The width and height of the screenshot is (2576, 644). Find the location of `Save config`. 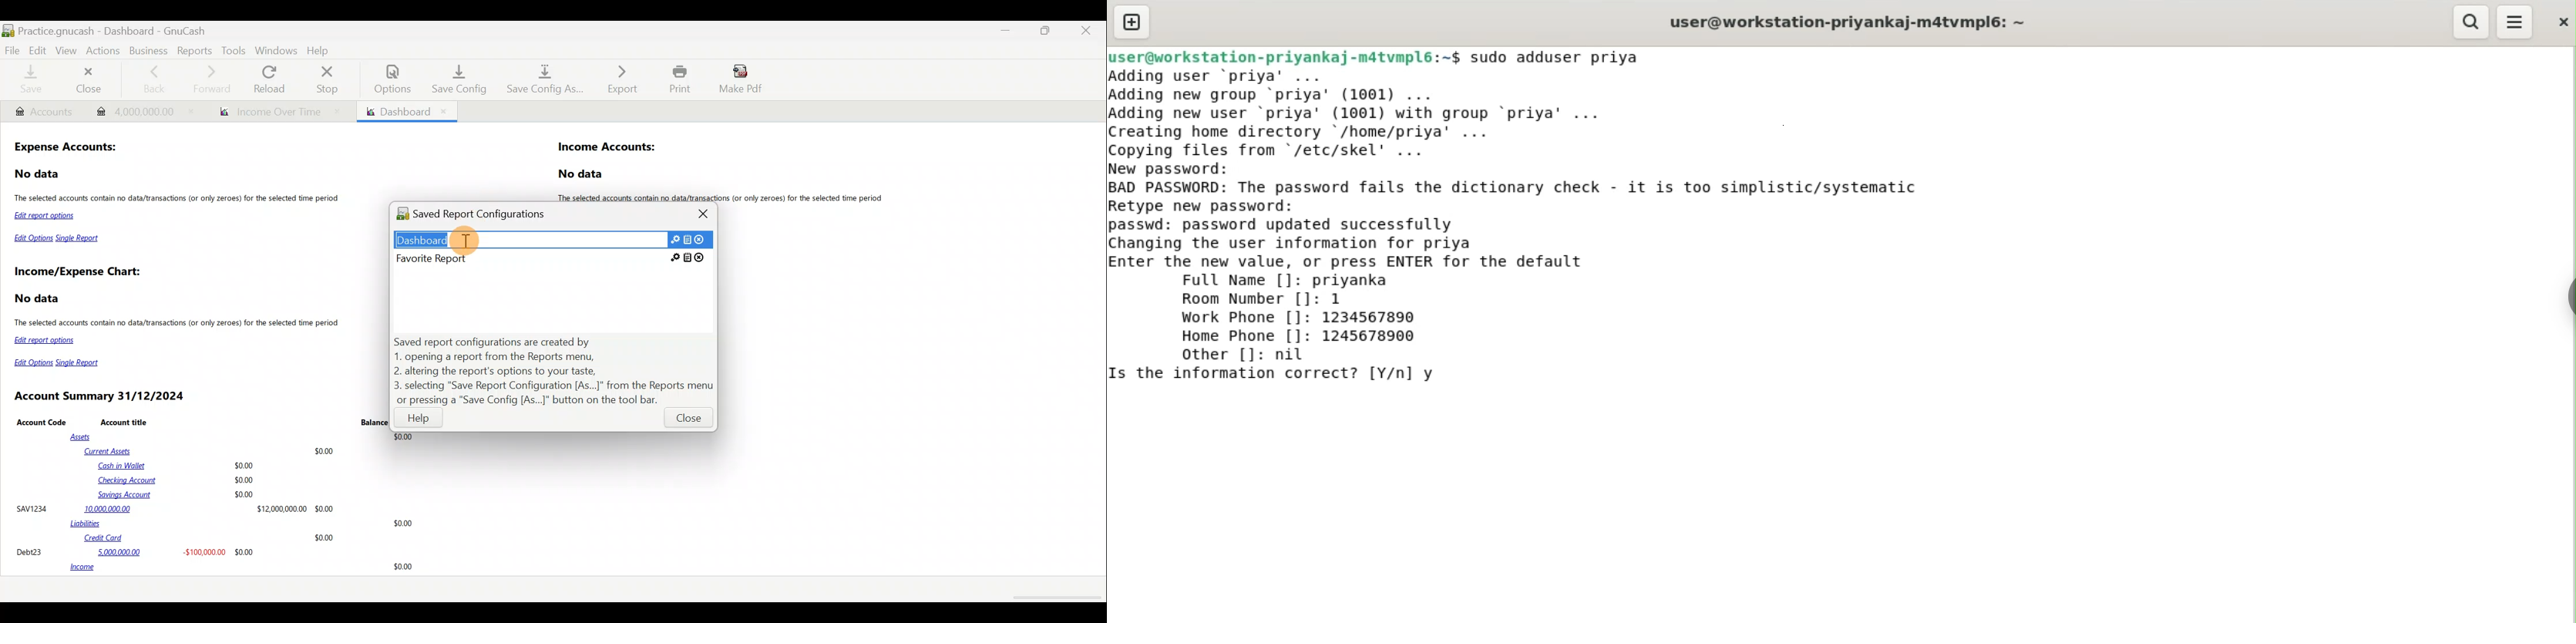

Save config is located at coordinates (454, 79).